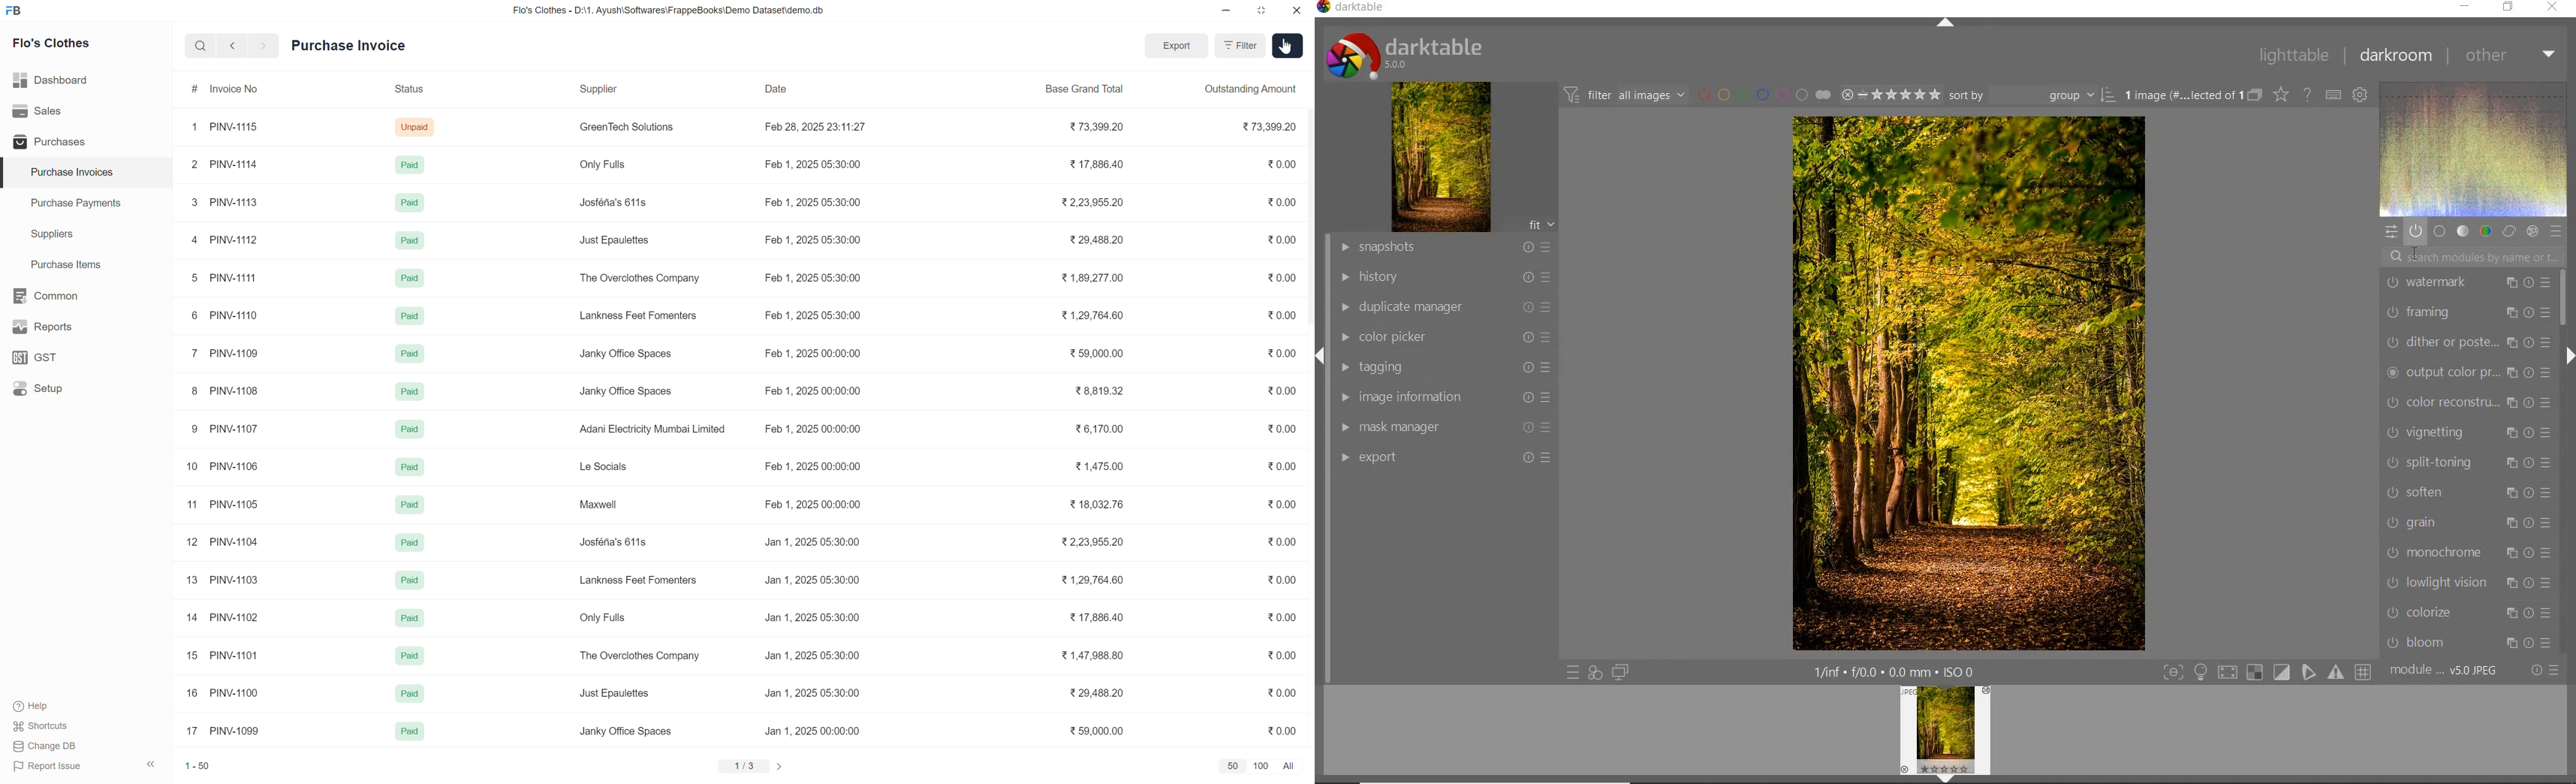 The width and height of the screenshot is (2576, 784). I want to click on 1,89,277.00, so click(1086, 279).